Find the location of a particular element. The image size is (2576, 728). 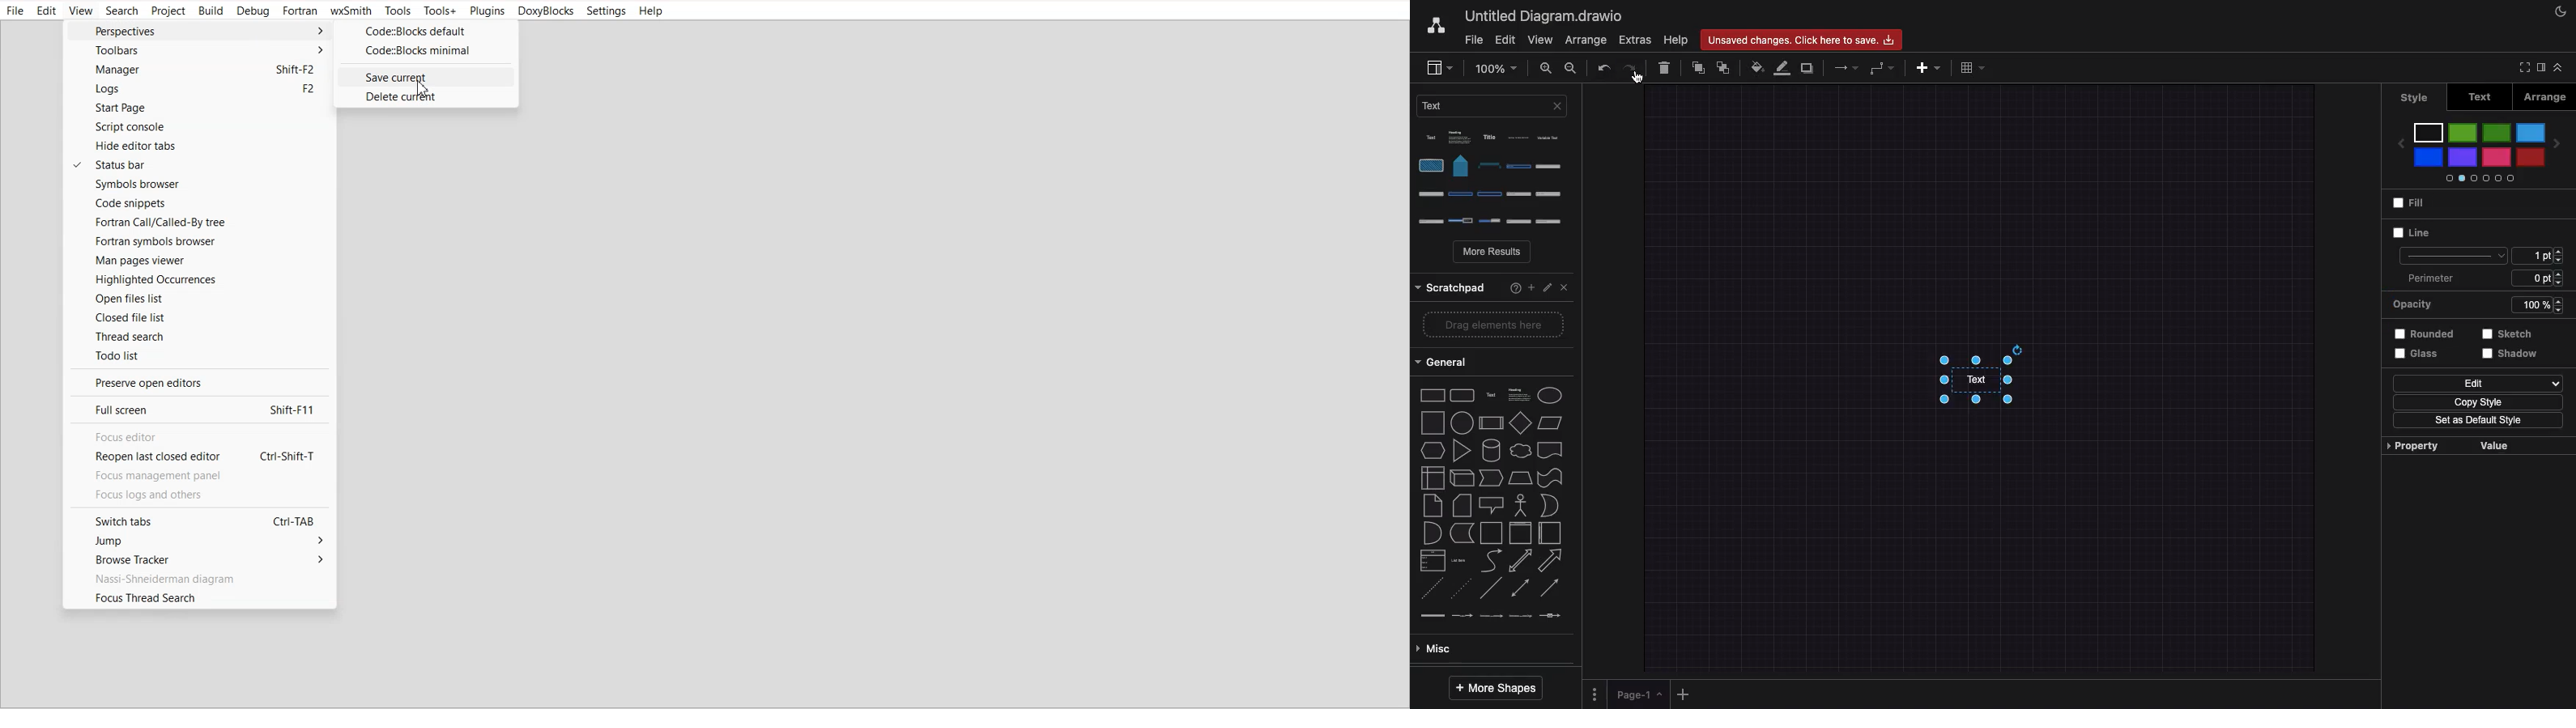

File is located at coordinates (1472, 40).